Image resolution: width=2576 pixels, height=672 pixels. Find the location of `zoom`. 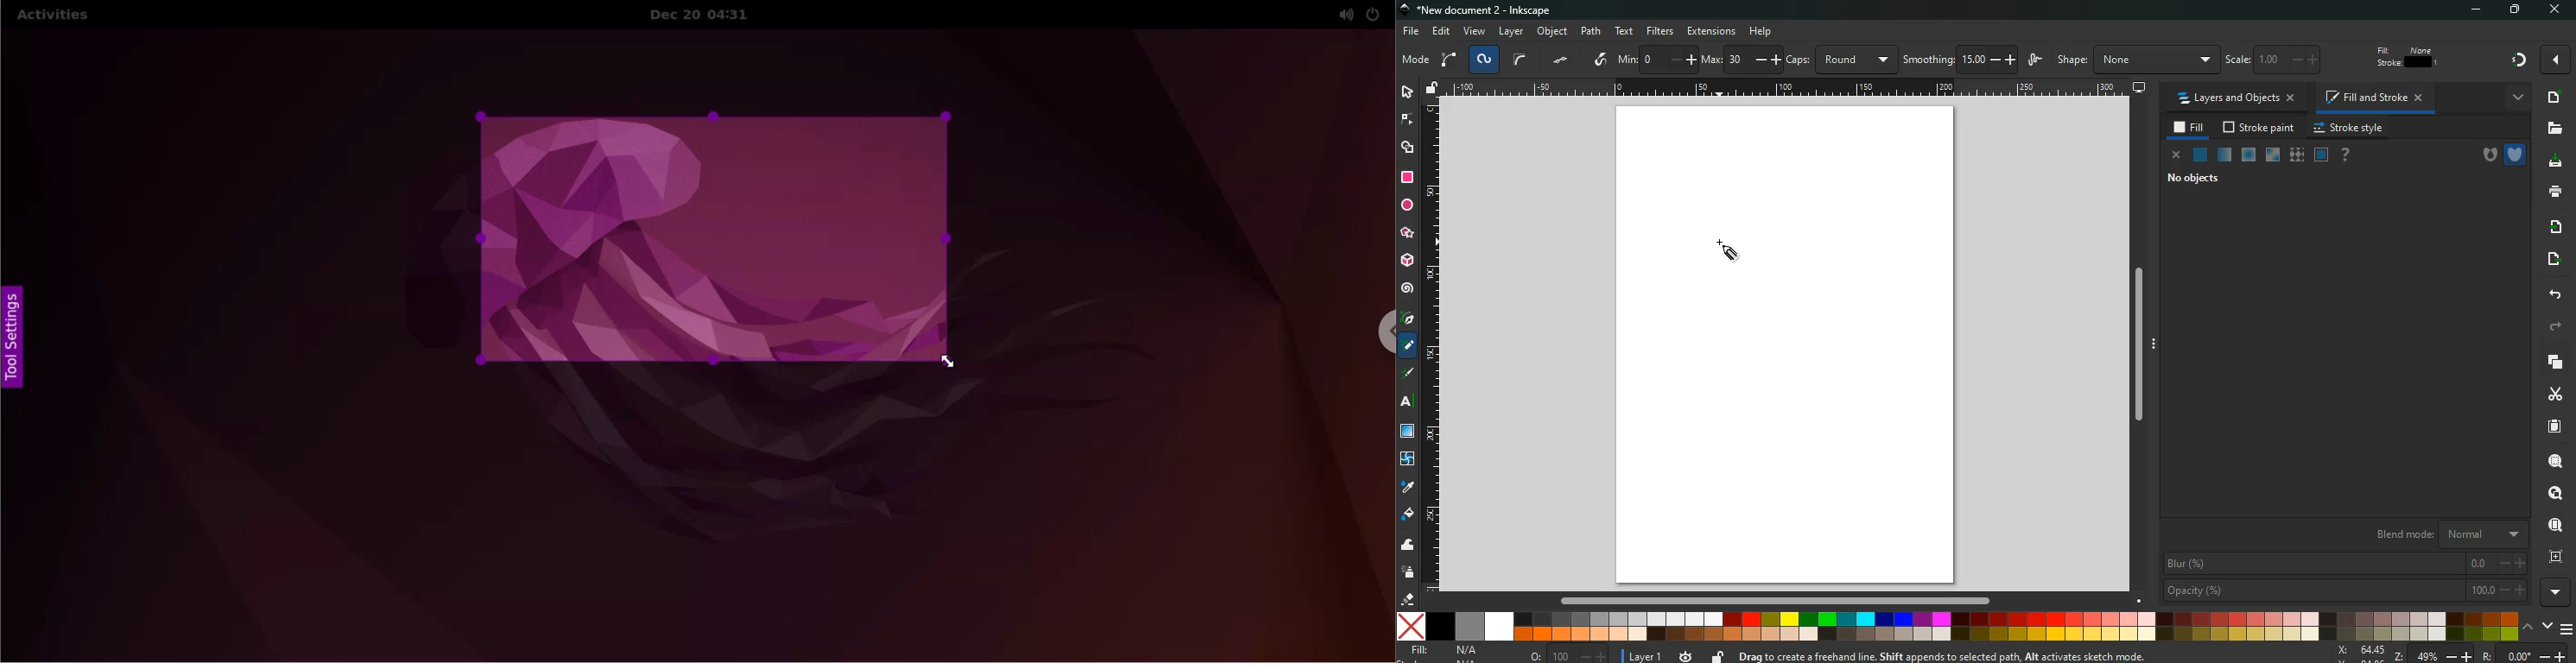

zoom is located at coordinates (2452, 654).